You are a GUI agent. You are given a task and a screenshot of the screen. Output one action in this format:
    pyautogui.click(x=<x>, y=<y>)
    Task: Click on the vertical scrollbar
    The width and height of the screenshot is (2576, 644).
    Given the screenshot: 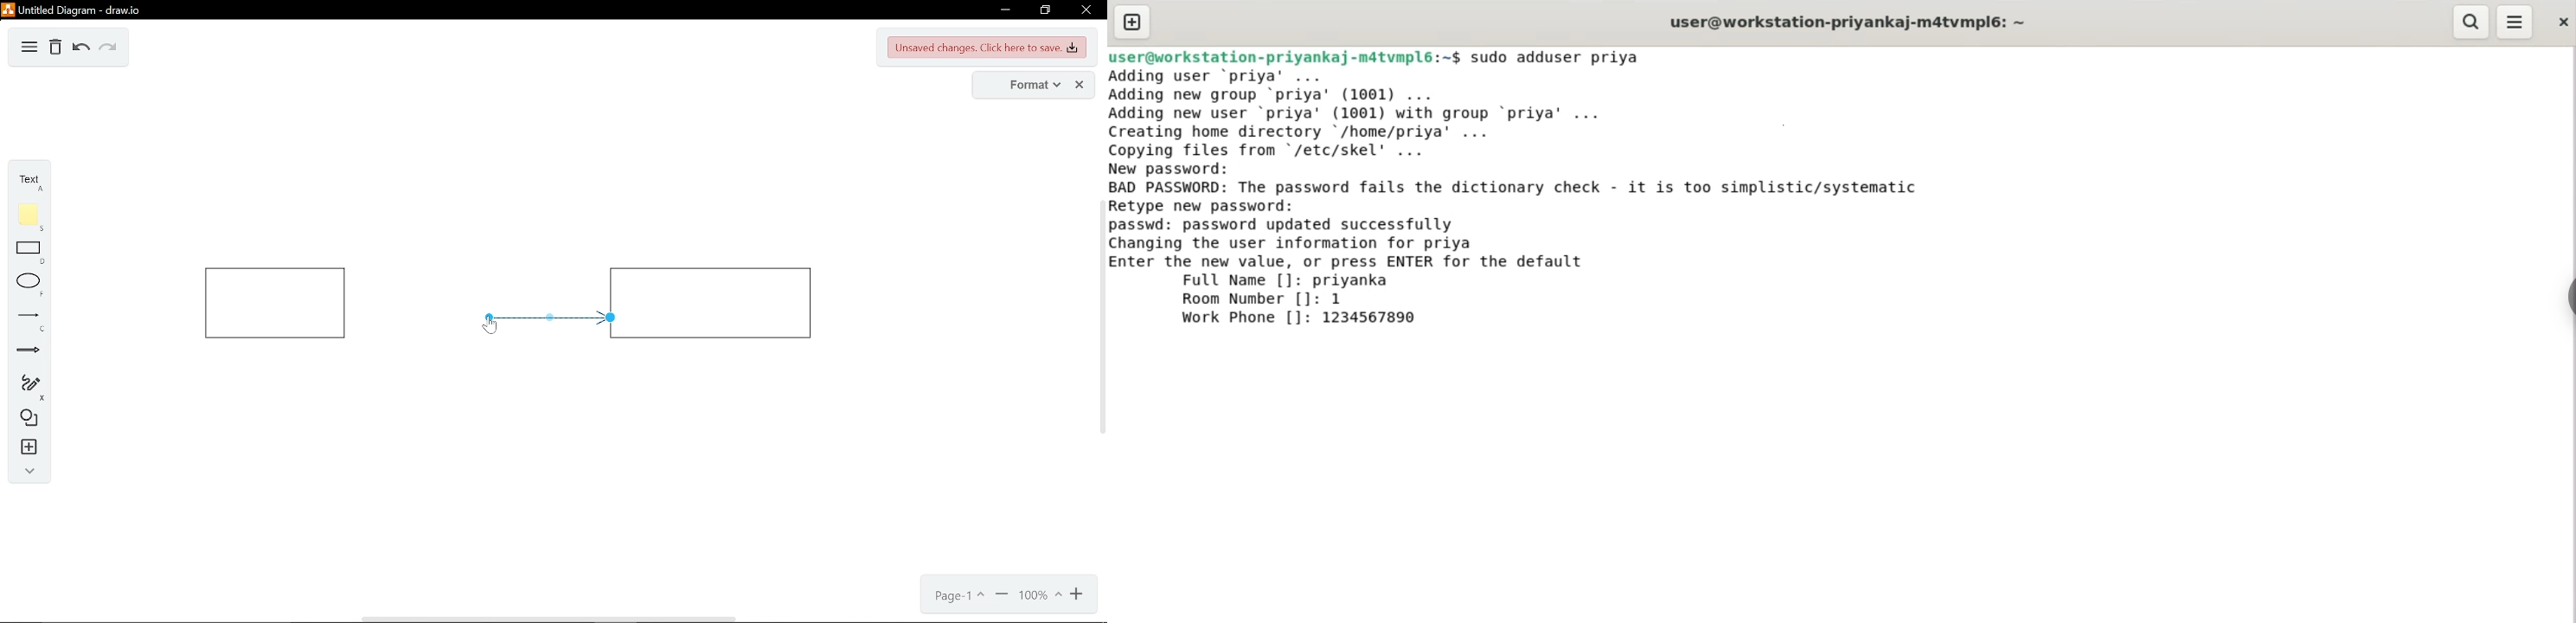 What is the action you would take?
    pyautogui.click(x=1100, y=318)
    